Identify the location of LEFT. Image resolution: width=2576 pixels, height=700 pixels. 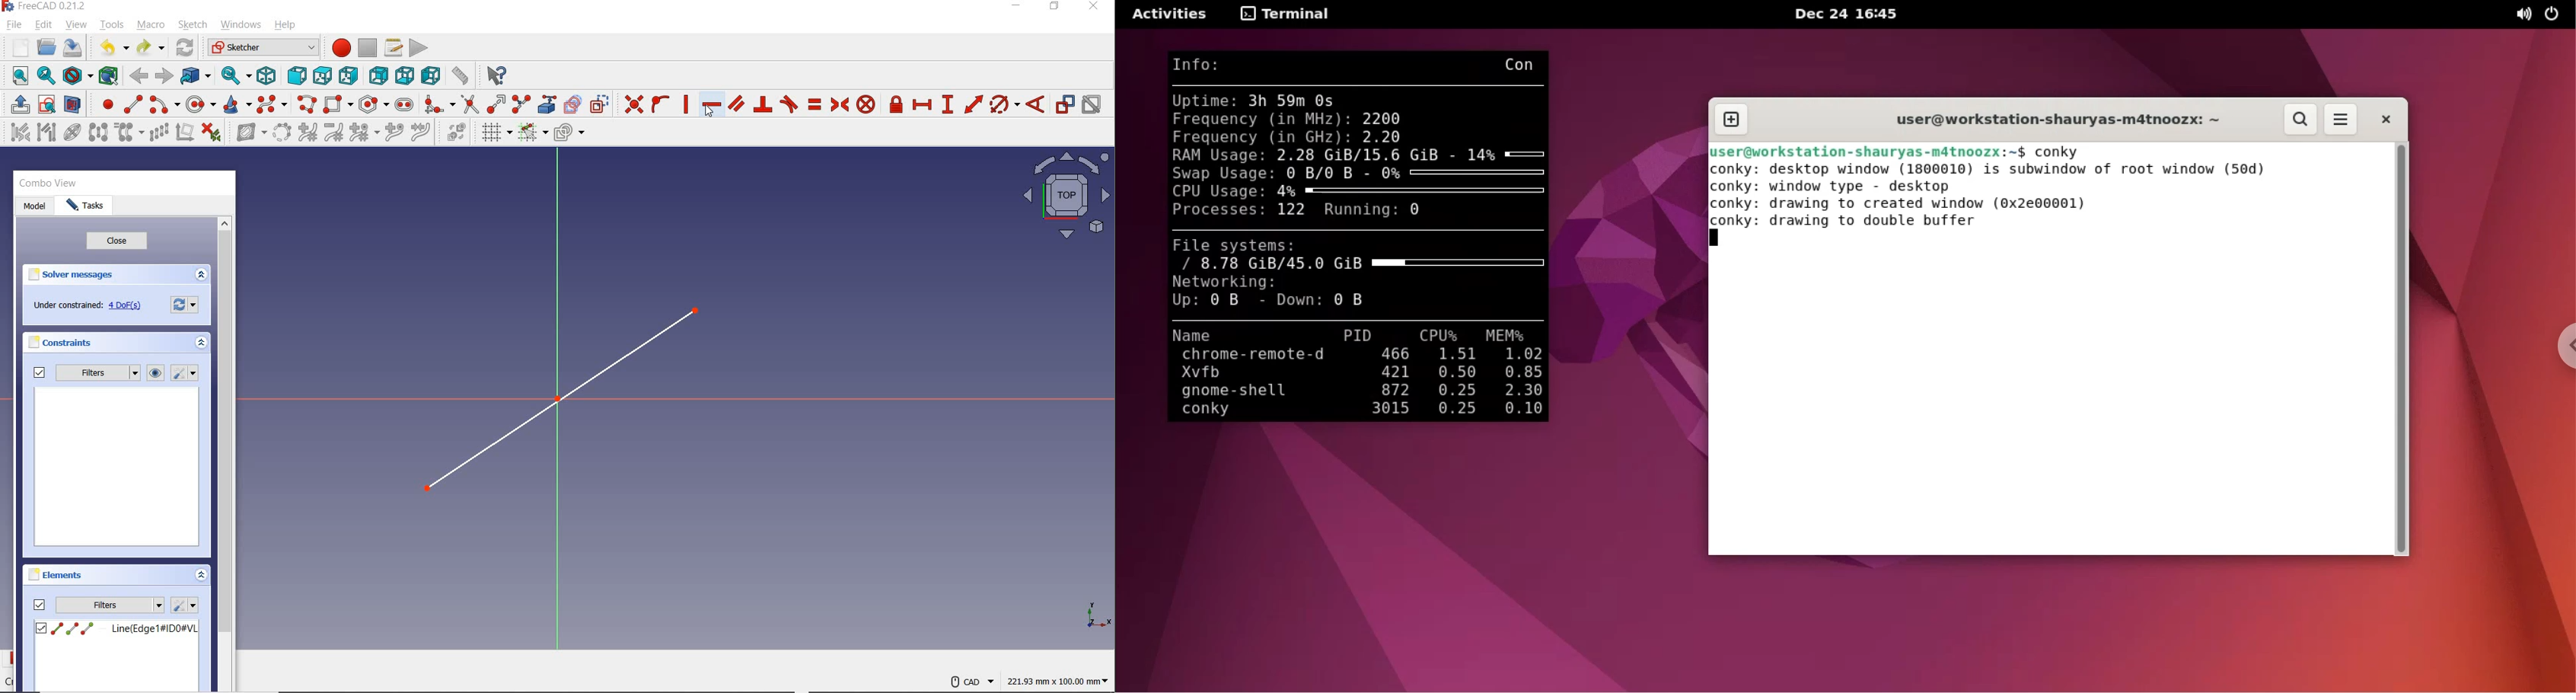
(432, 76).